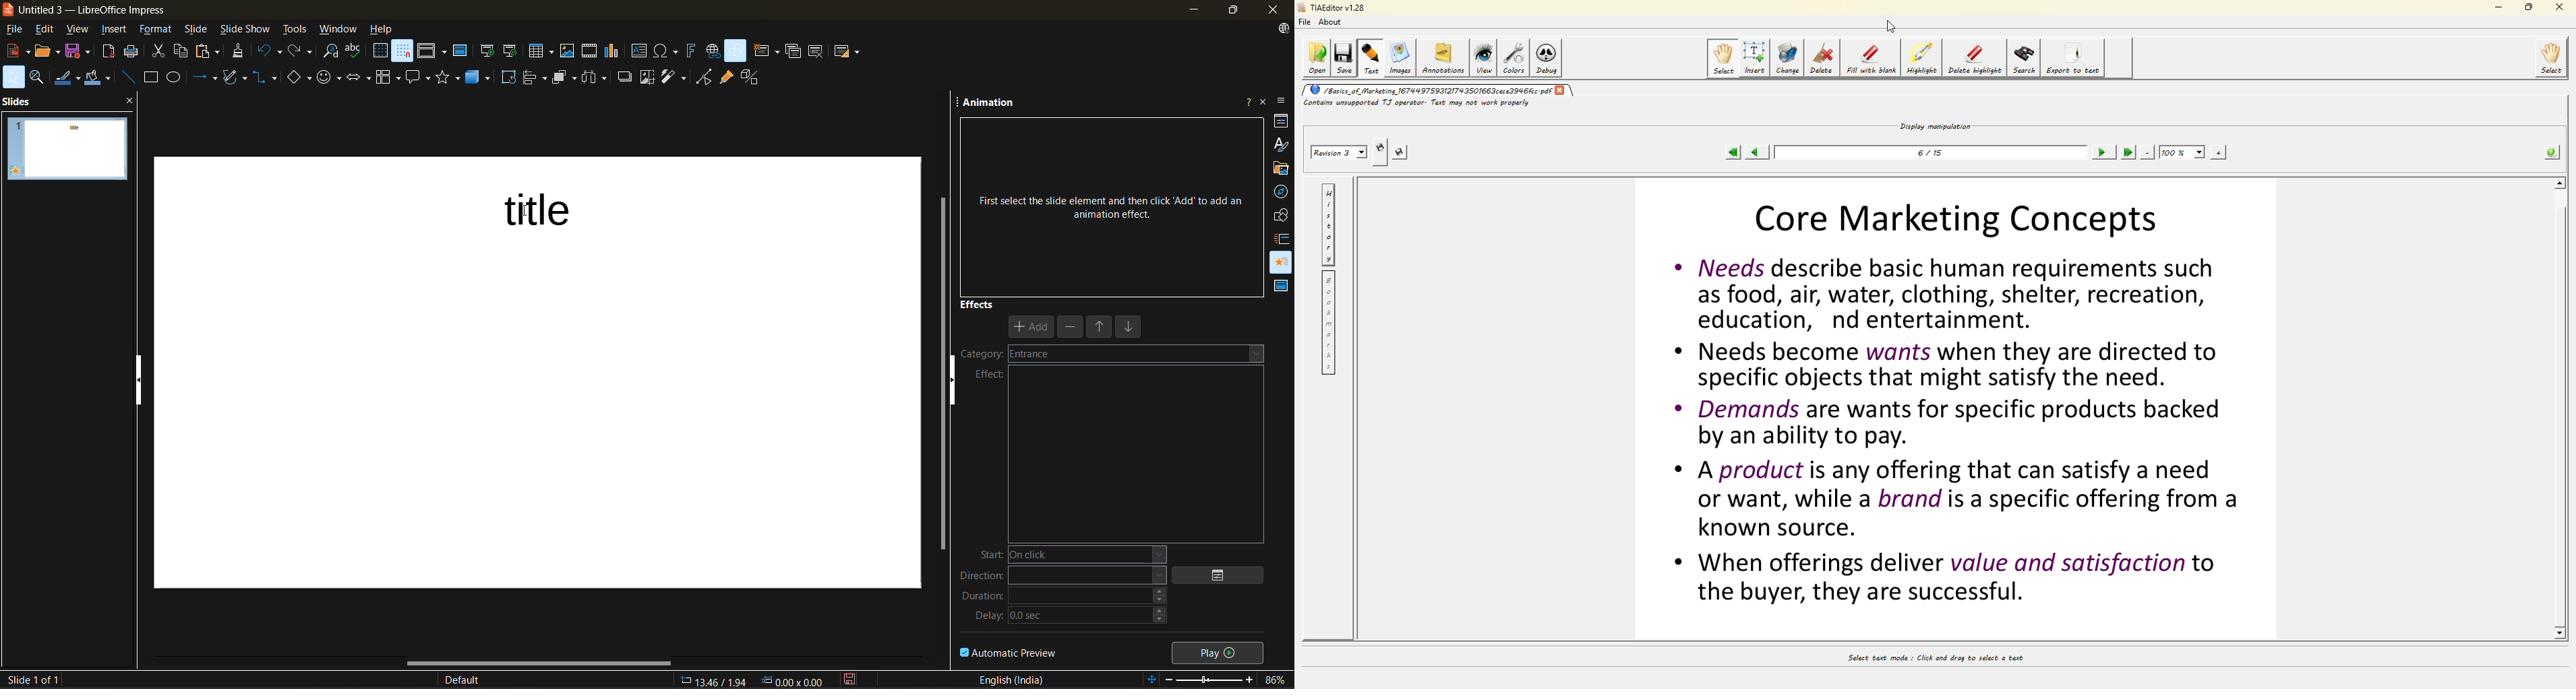 This screenshot has width=2576, height=700. Describe the element at coordinates (754, 679) in the screenshot. I see `co ordininates` at that location.